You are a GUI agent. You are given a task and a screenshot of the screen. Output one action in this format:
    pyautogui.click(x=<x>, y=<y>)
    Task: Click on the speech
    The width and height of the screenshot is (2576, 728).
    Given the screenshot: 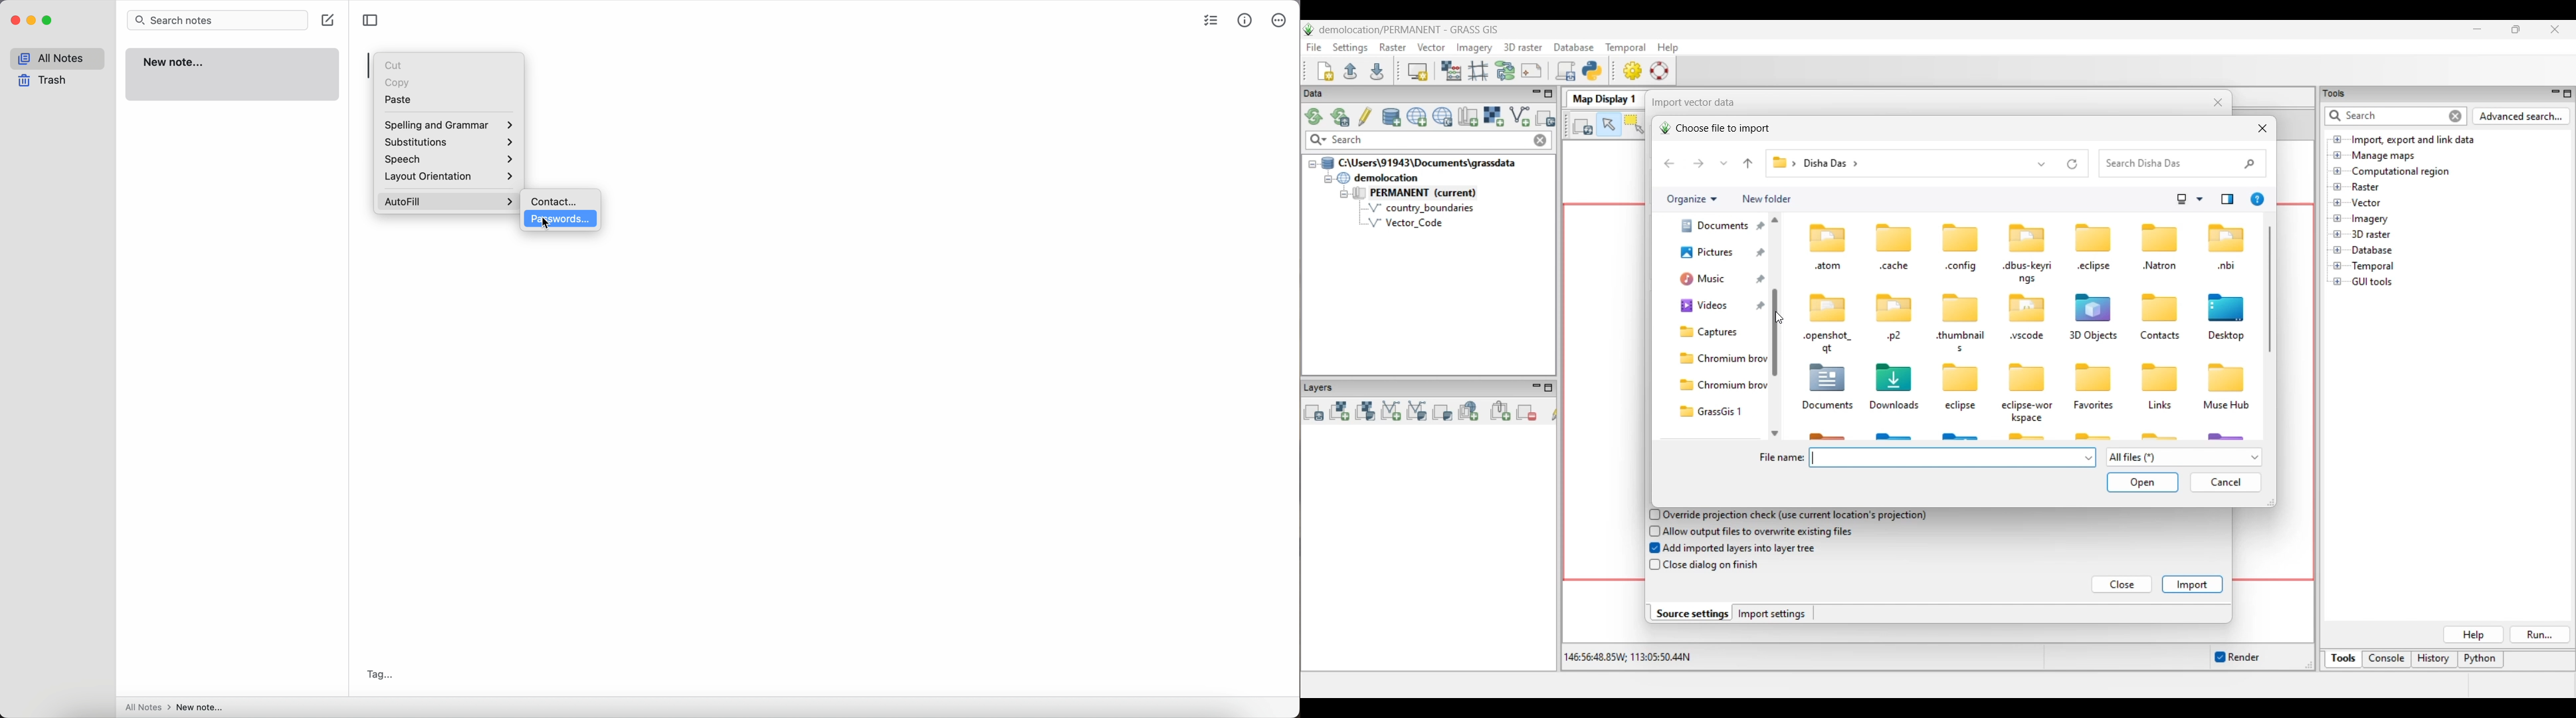 What is the action you would take?
    pyautogui.click(x=451, y=161)
    